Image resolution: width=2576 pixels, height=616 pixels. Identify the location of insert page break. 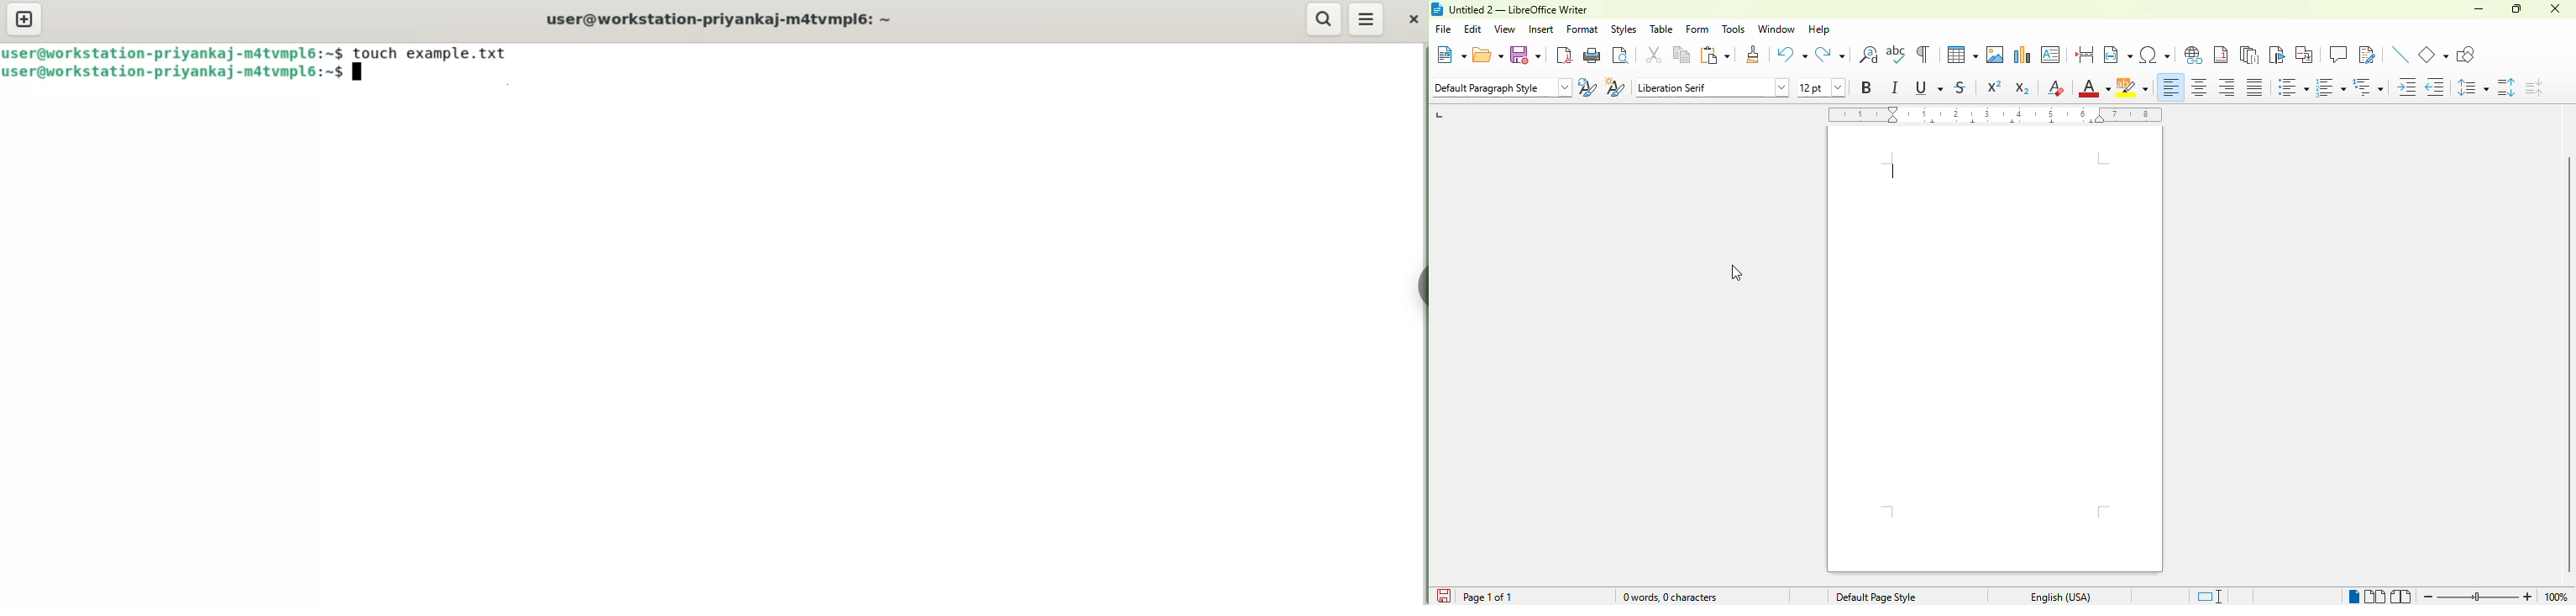
(2083, 54).